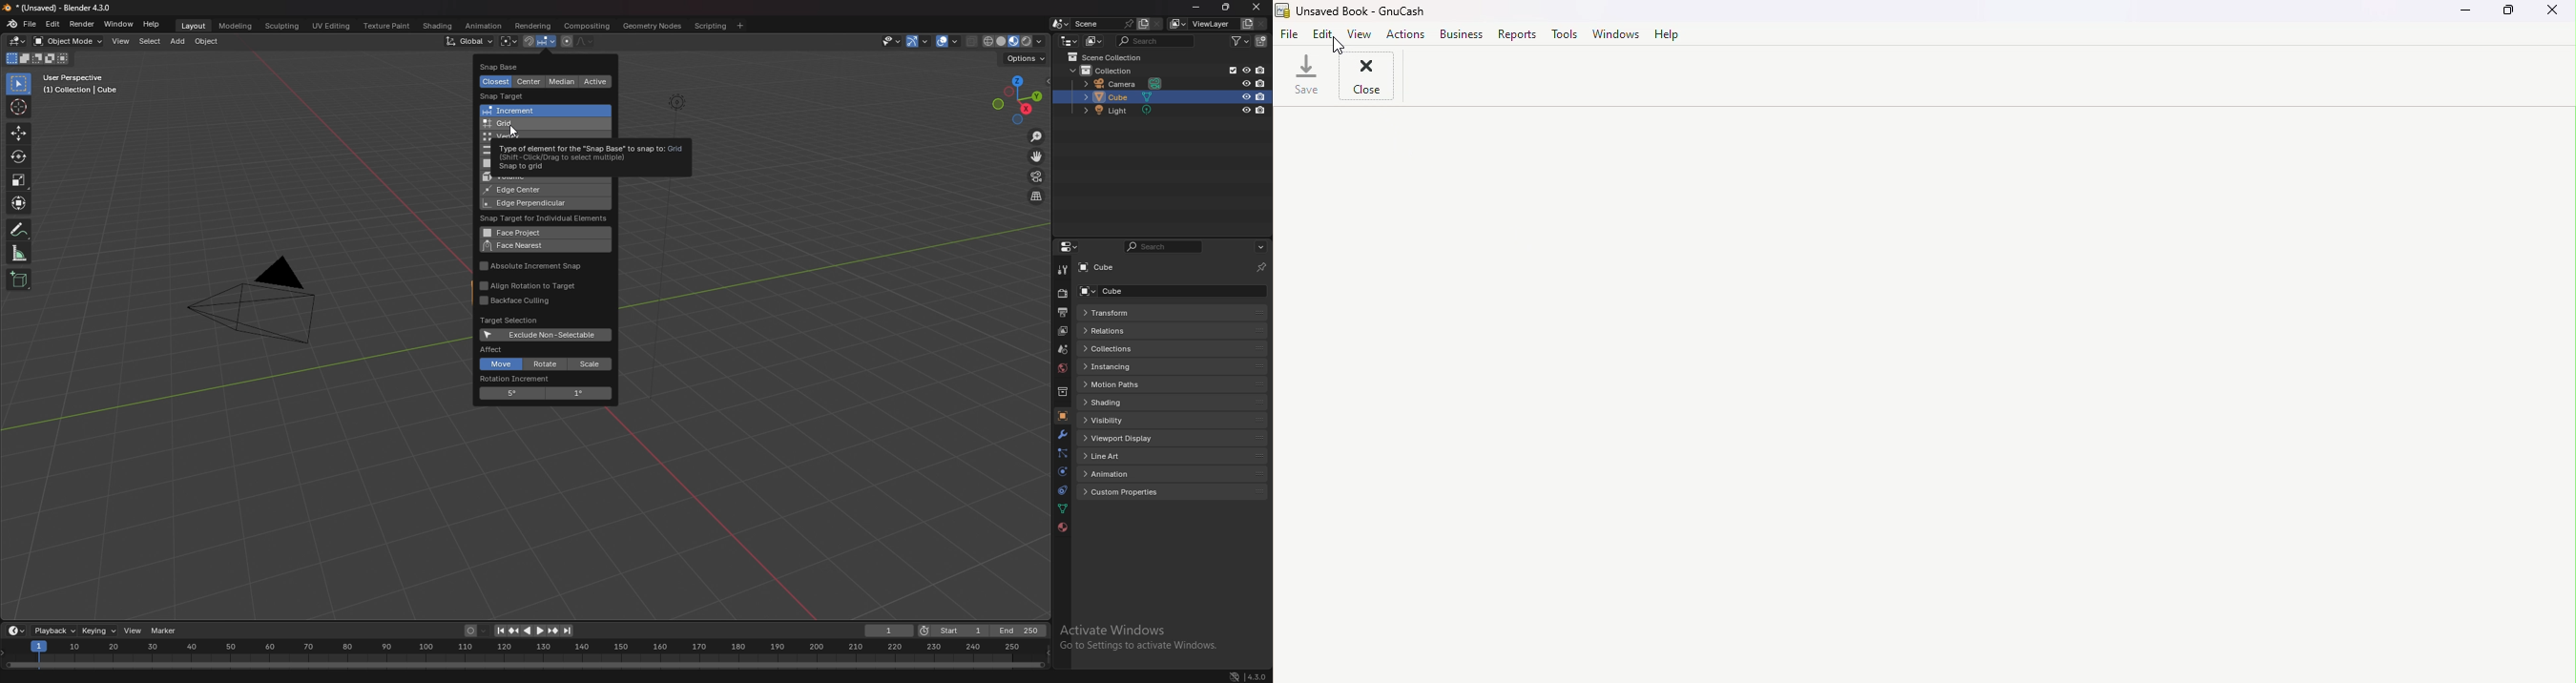  What do you see at coordinates (470, 42) in the screenshot?
I see `transformation orientation` at bounding box center [470, 42].